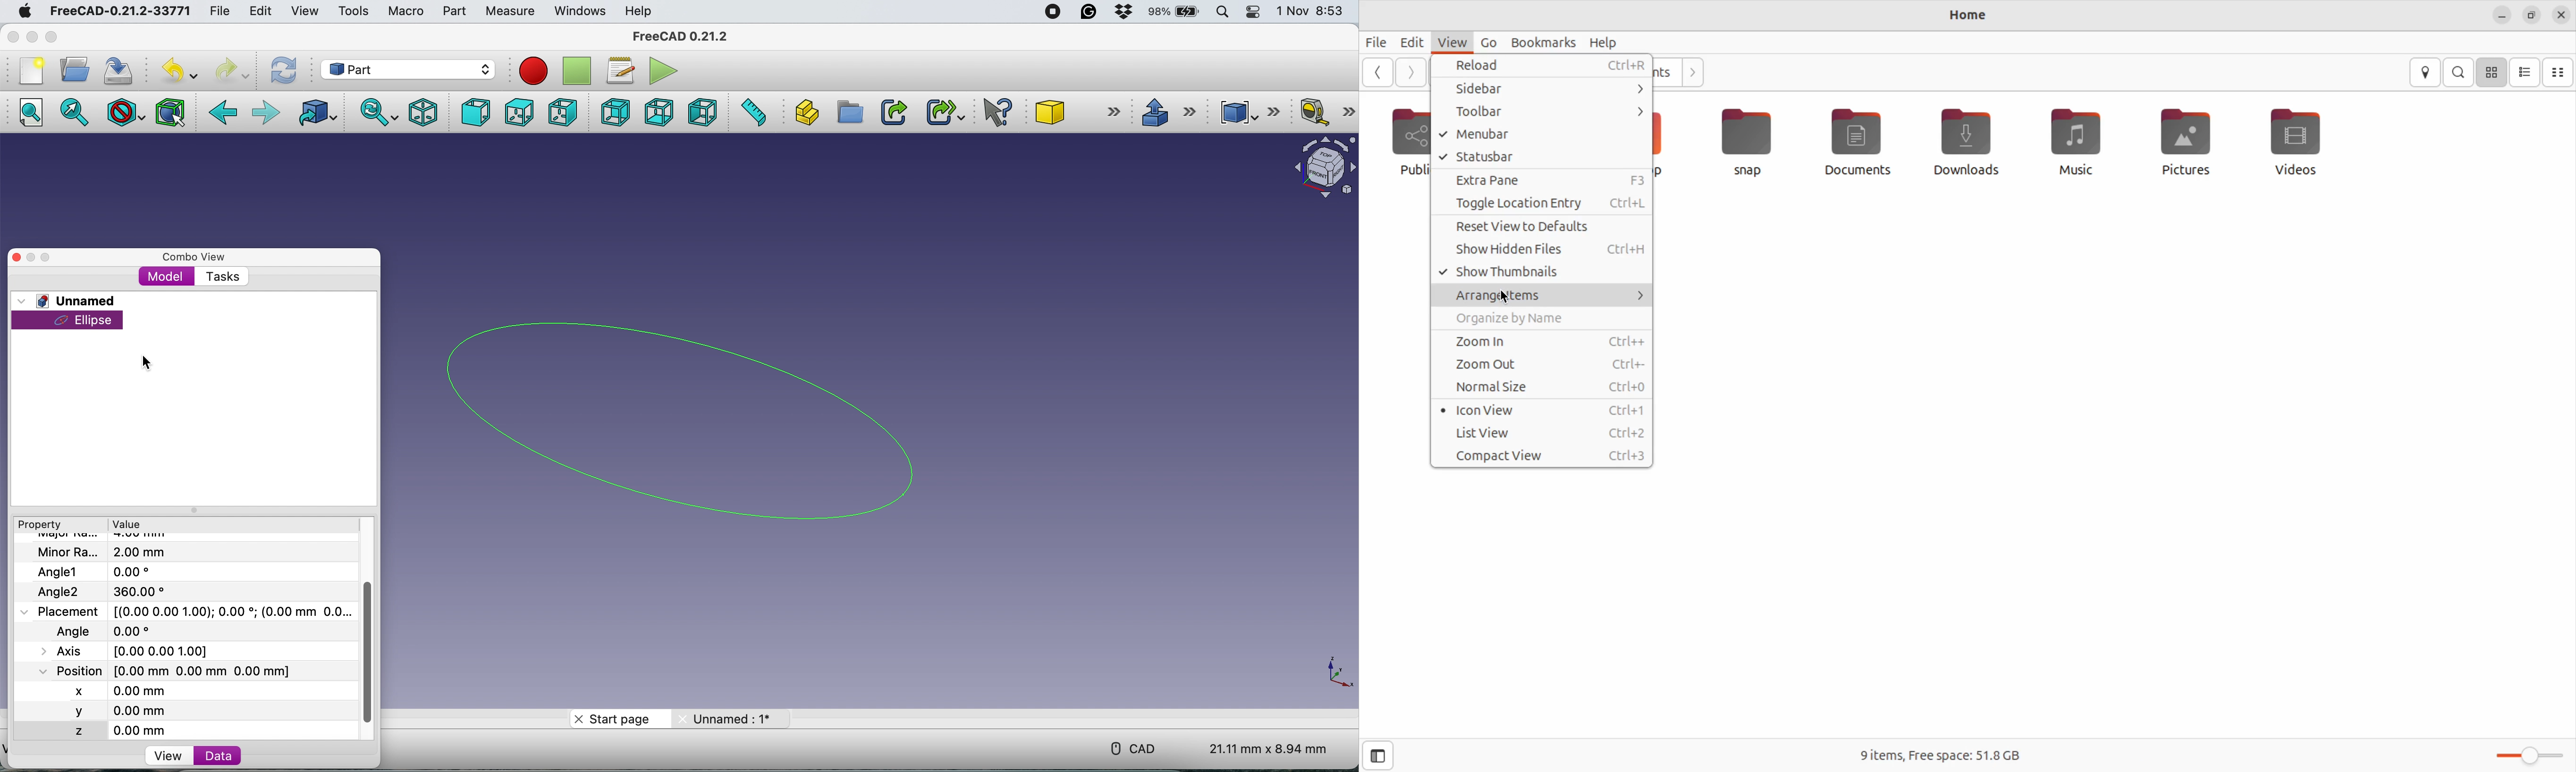 The height and width of the screenshot is (784, 2576). I want to click on pictures, so click(2184, 143).